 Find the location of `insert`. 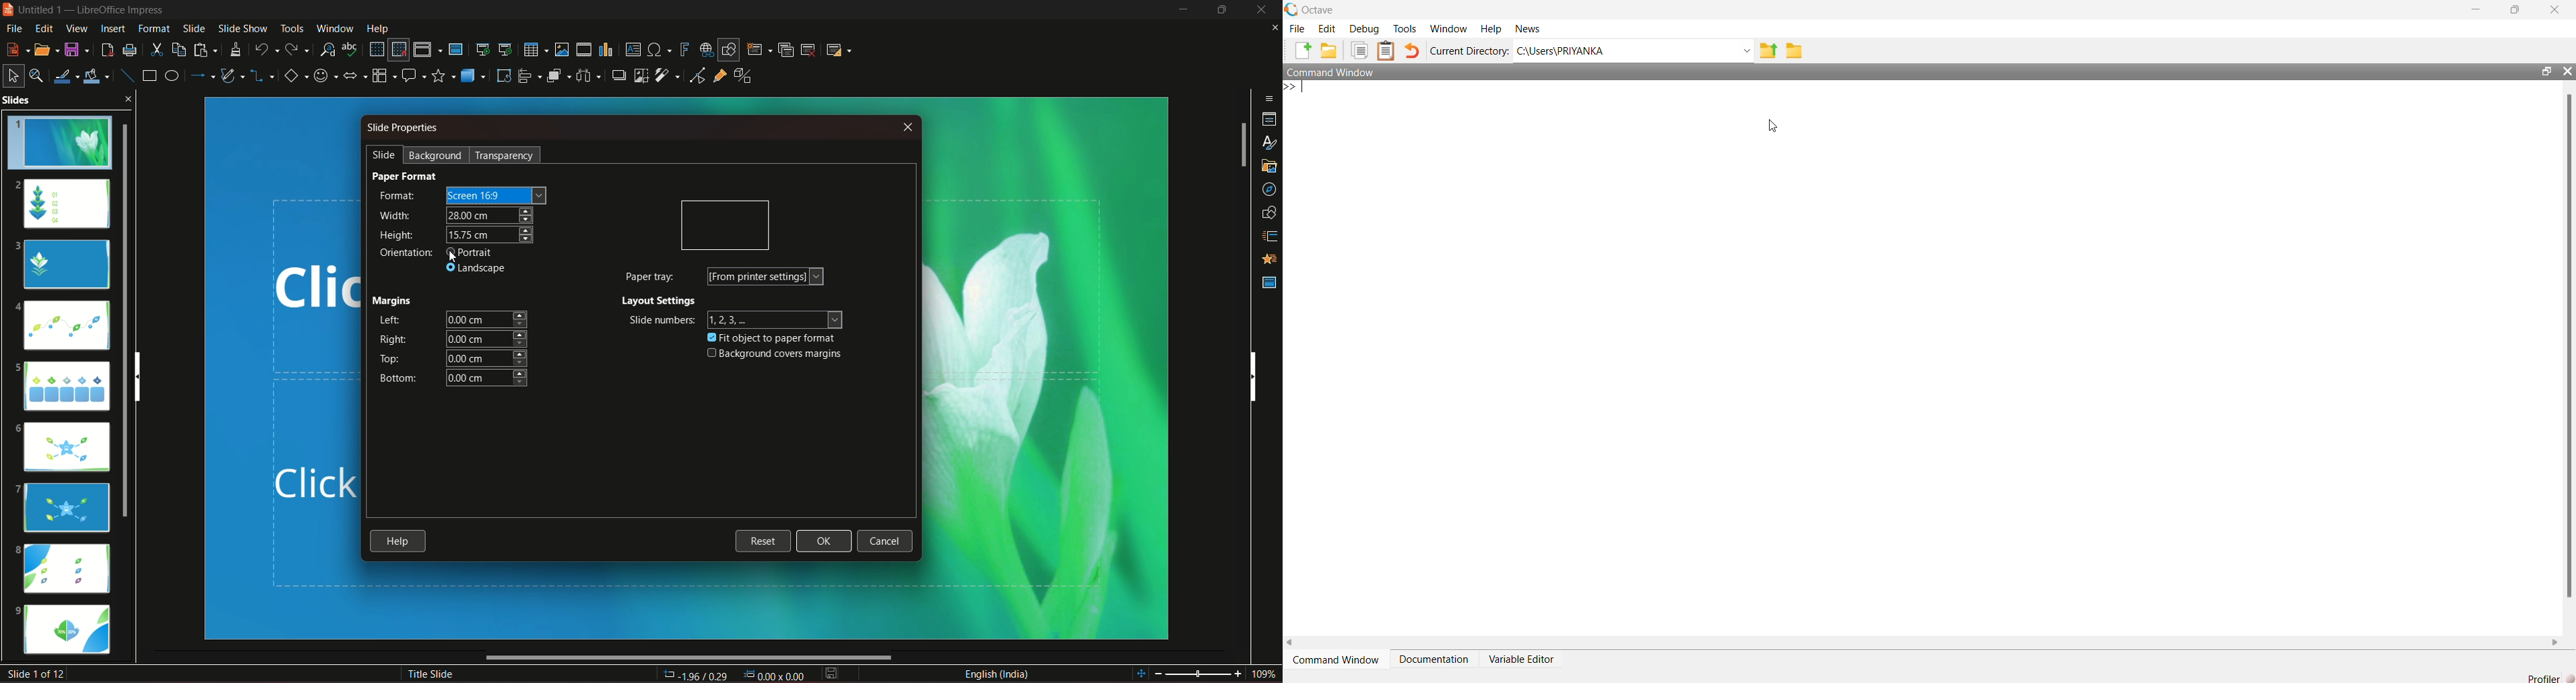

insert is located at coordinates (111, 28).